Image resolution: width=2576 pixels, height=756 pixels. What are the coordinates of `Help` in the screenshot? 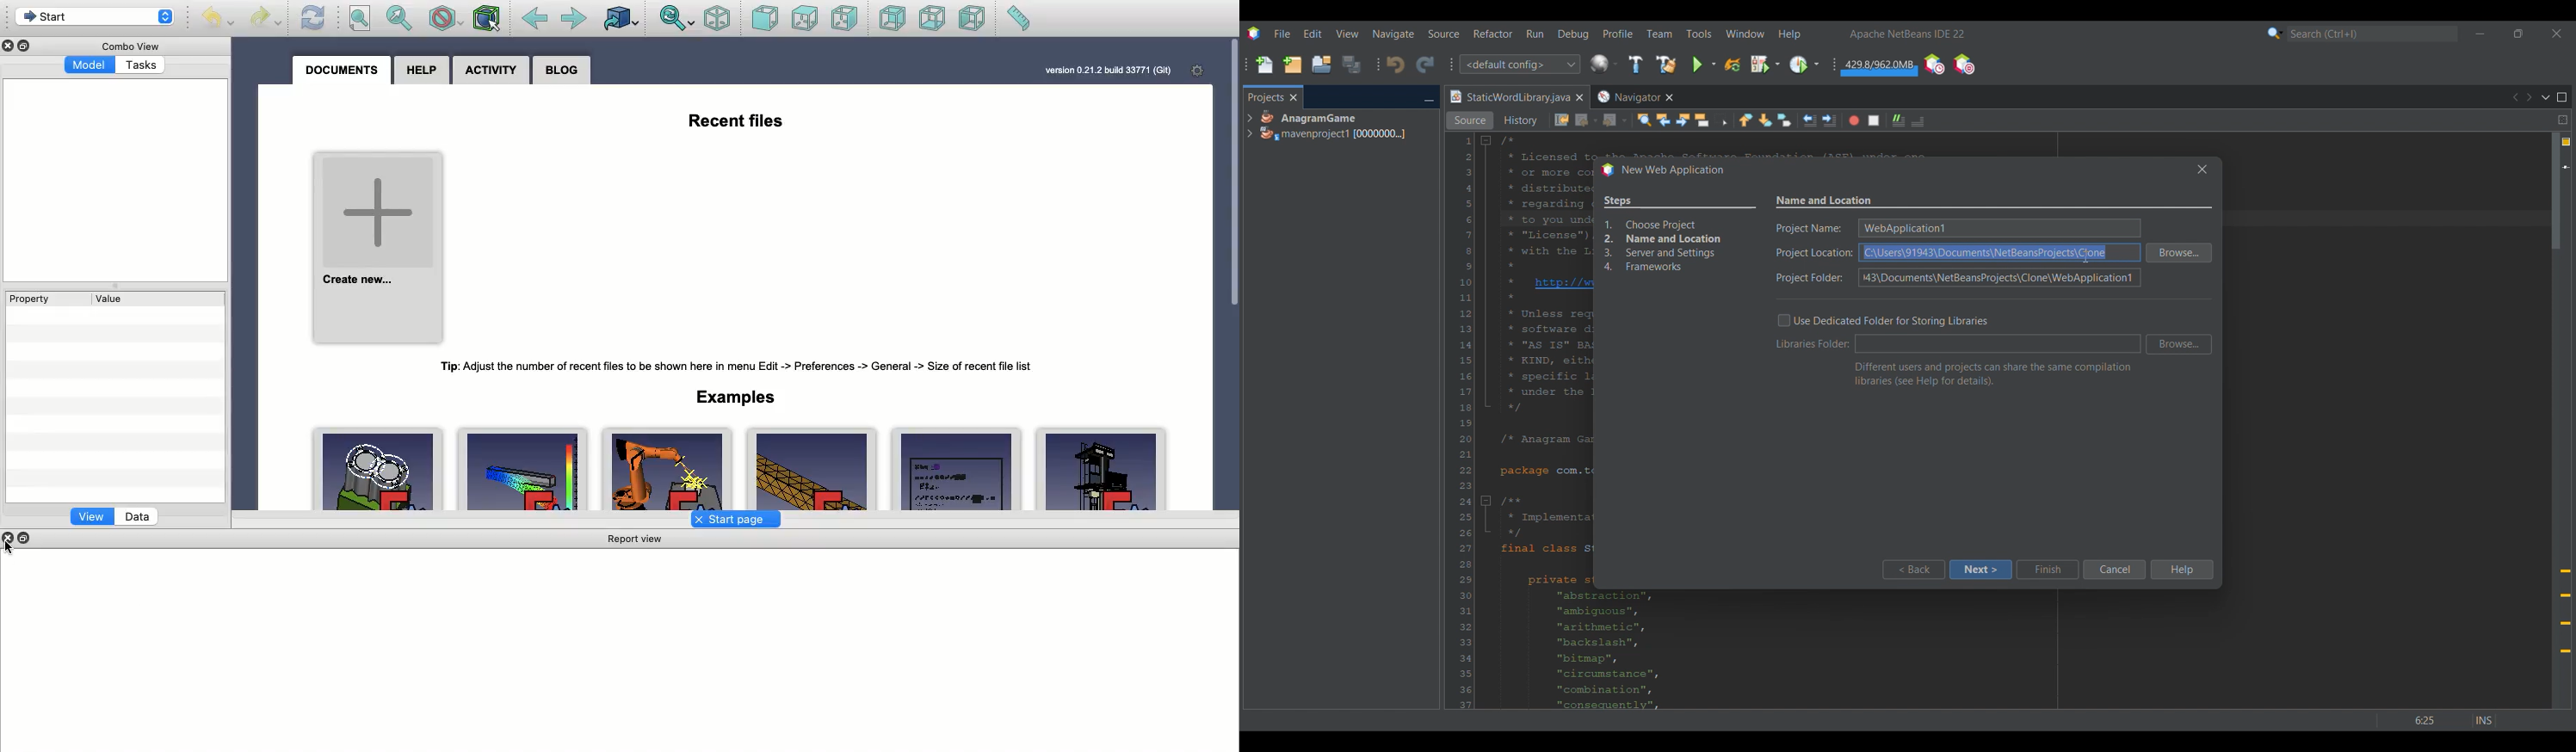 It's located at (422, 71).